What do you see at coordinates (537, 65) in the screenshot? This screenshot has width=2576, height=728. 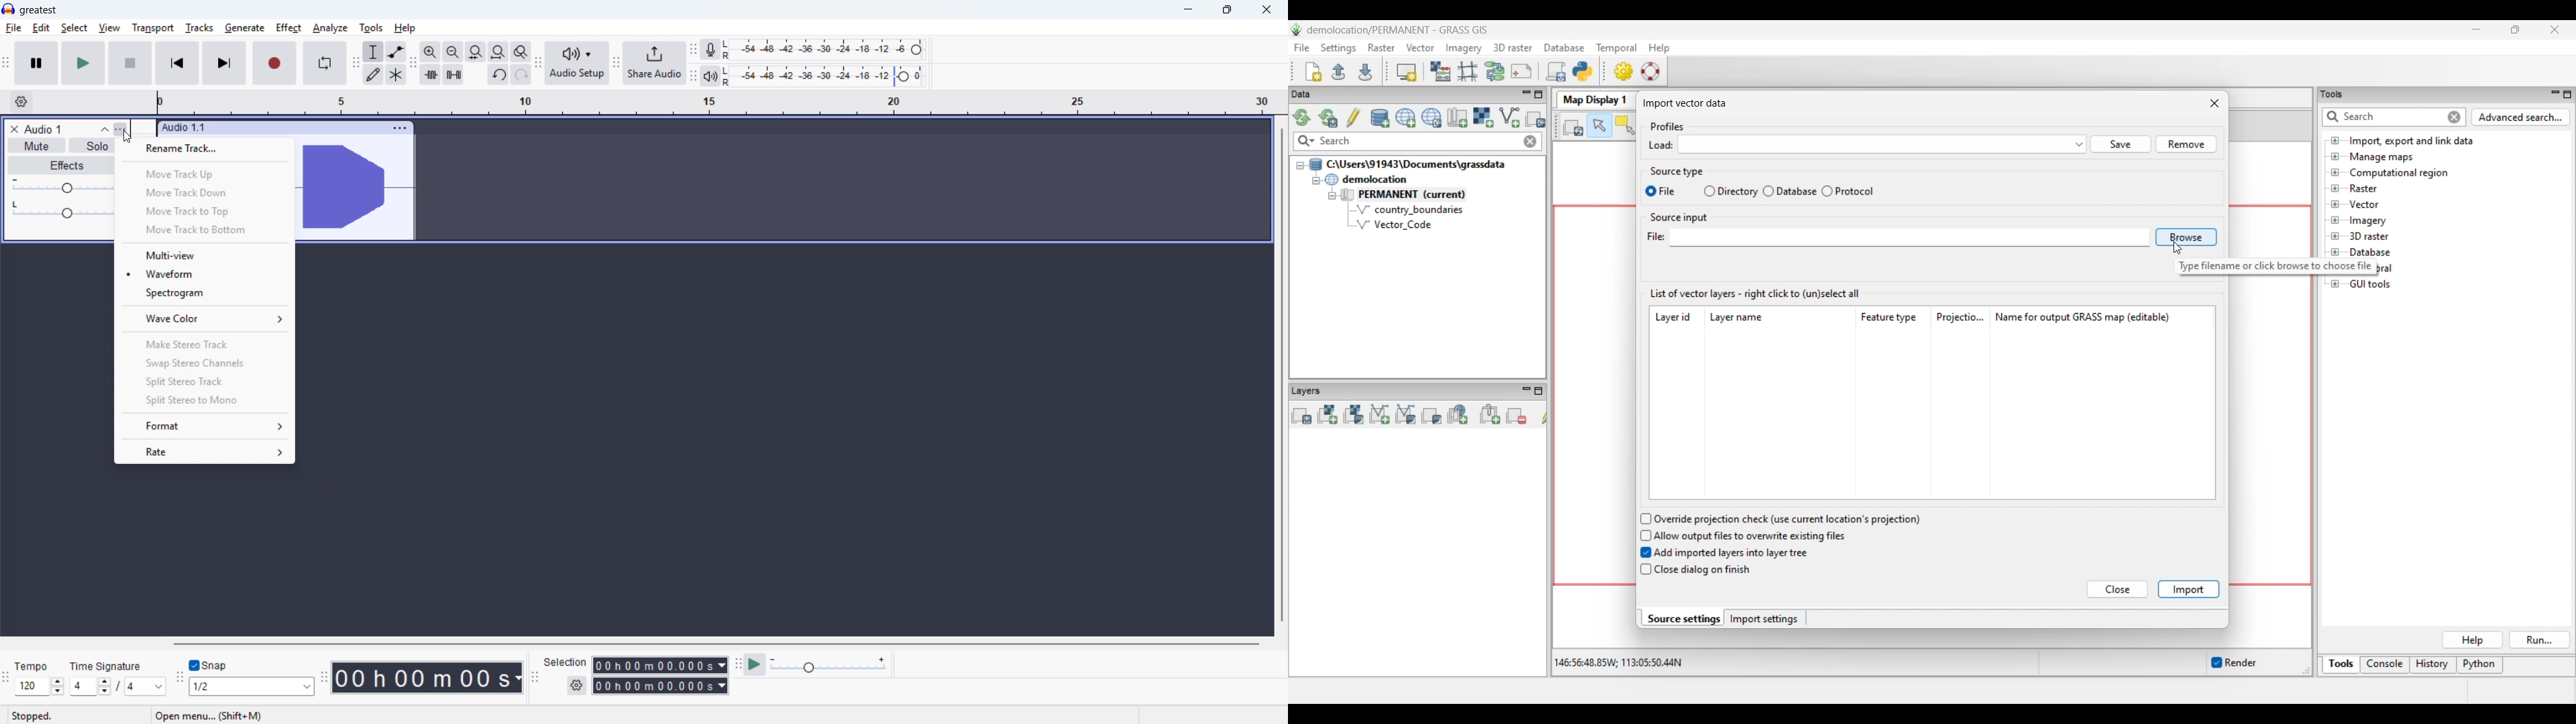 I see `audio setup toolbar` at bounding box center [537, 65].